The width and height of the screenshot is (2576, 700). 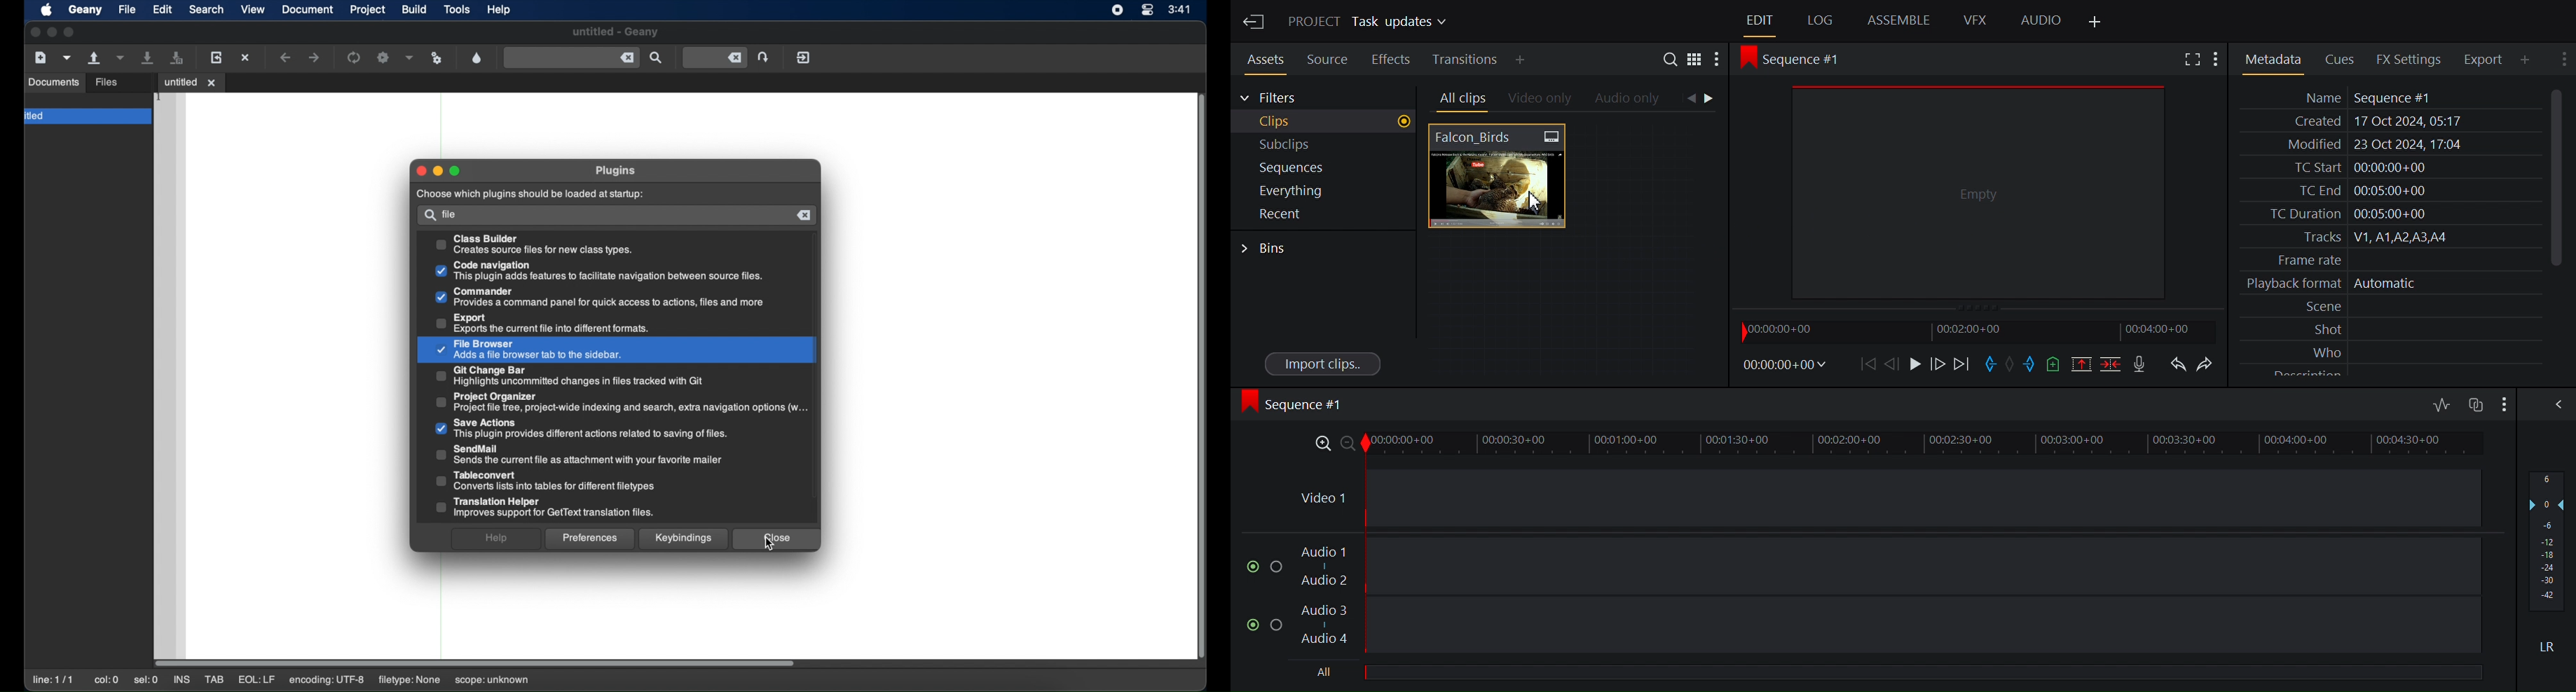 I want to click on help, so click(x=499, y=10).